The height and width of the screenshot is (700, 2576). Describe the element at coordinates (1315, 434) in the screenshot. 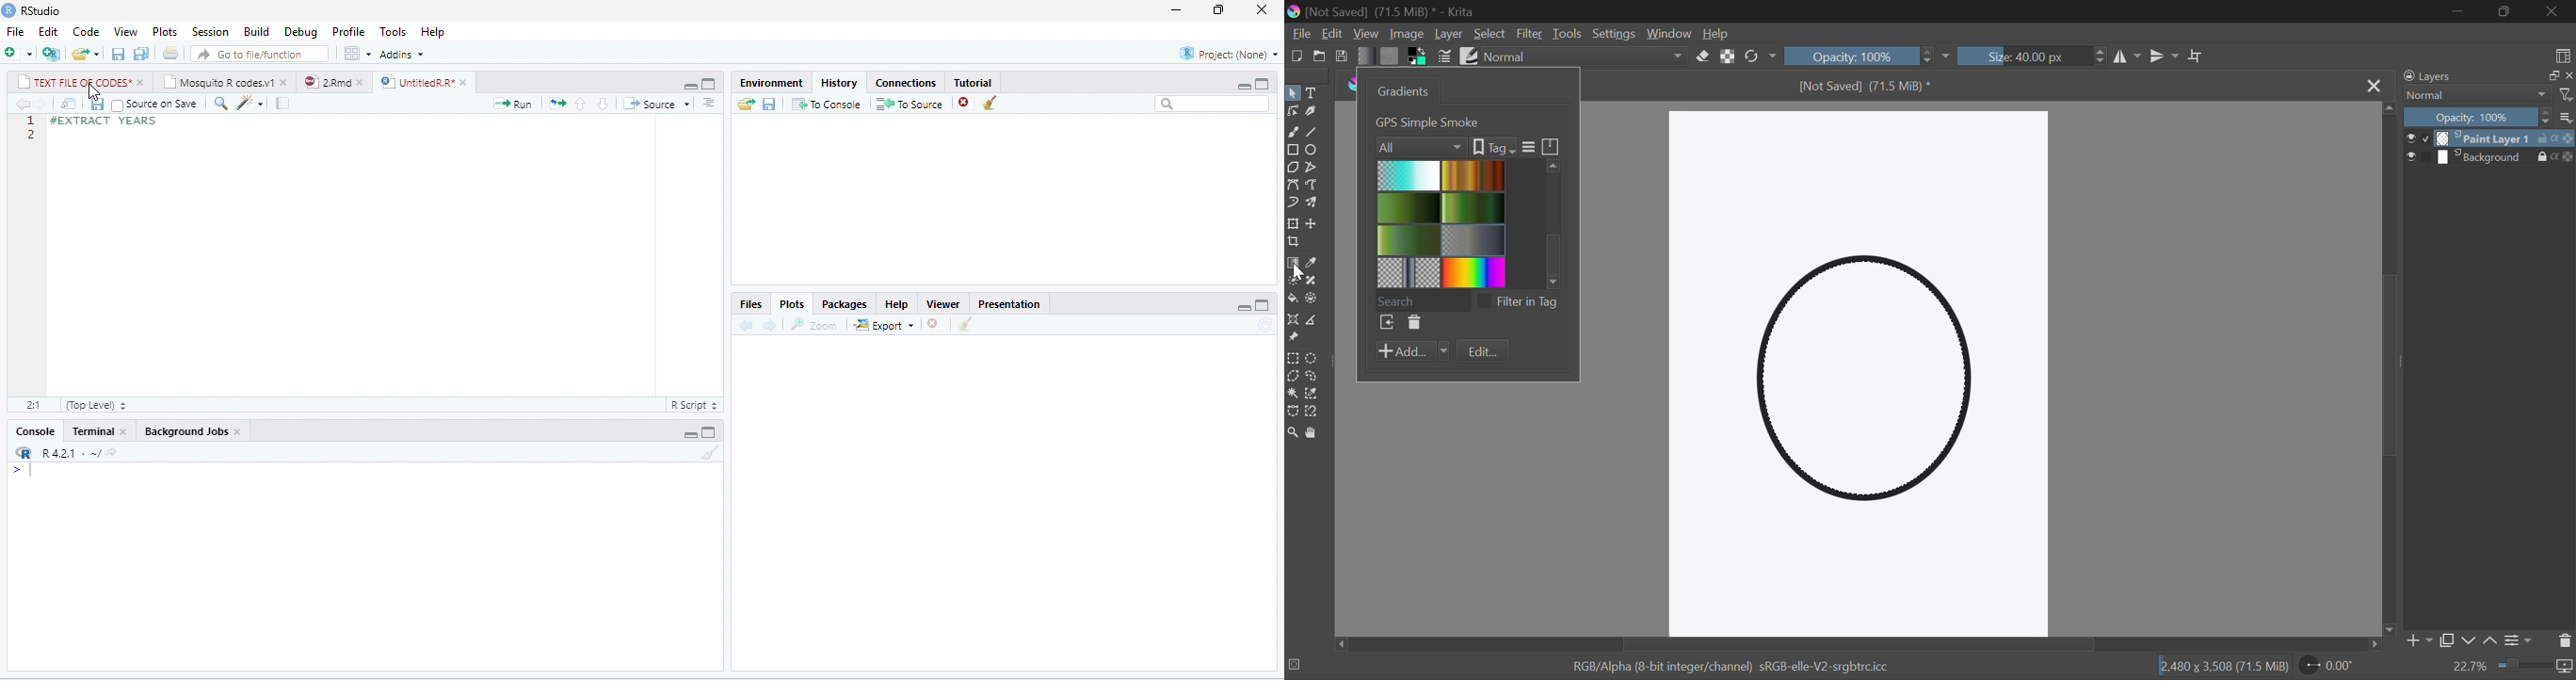

I see `Pan` at that location.